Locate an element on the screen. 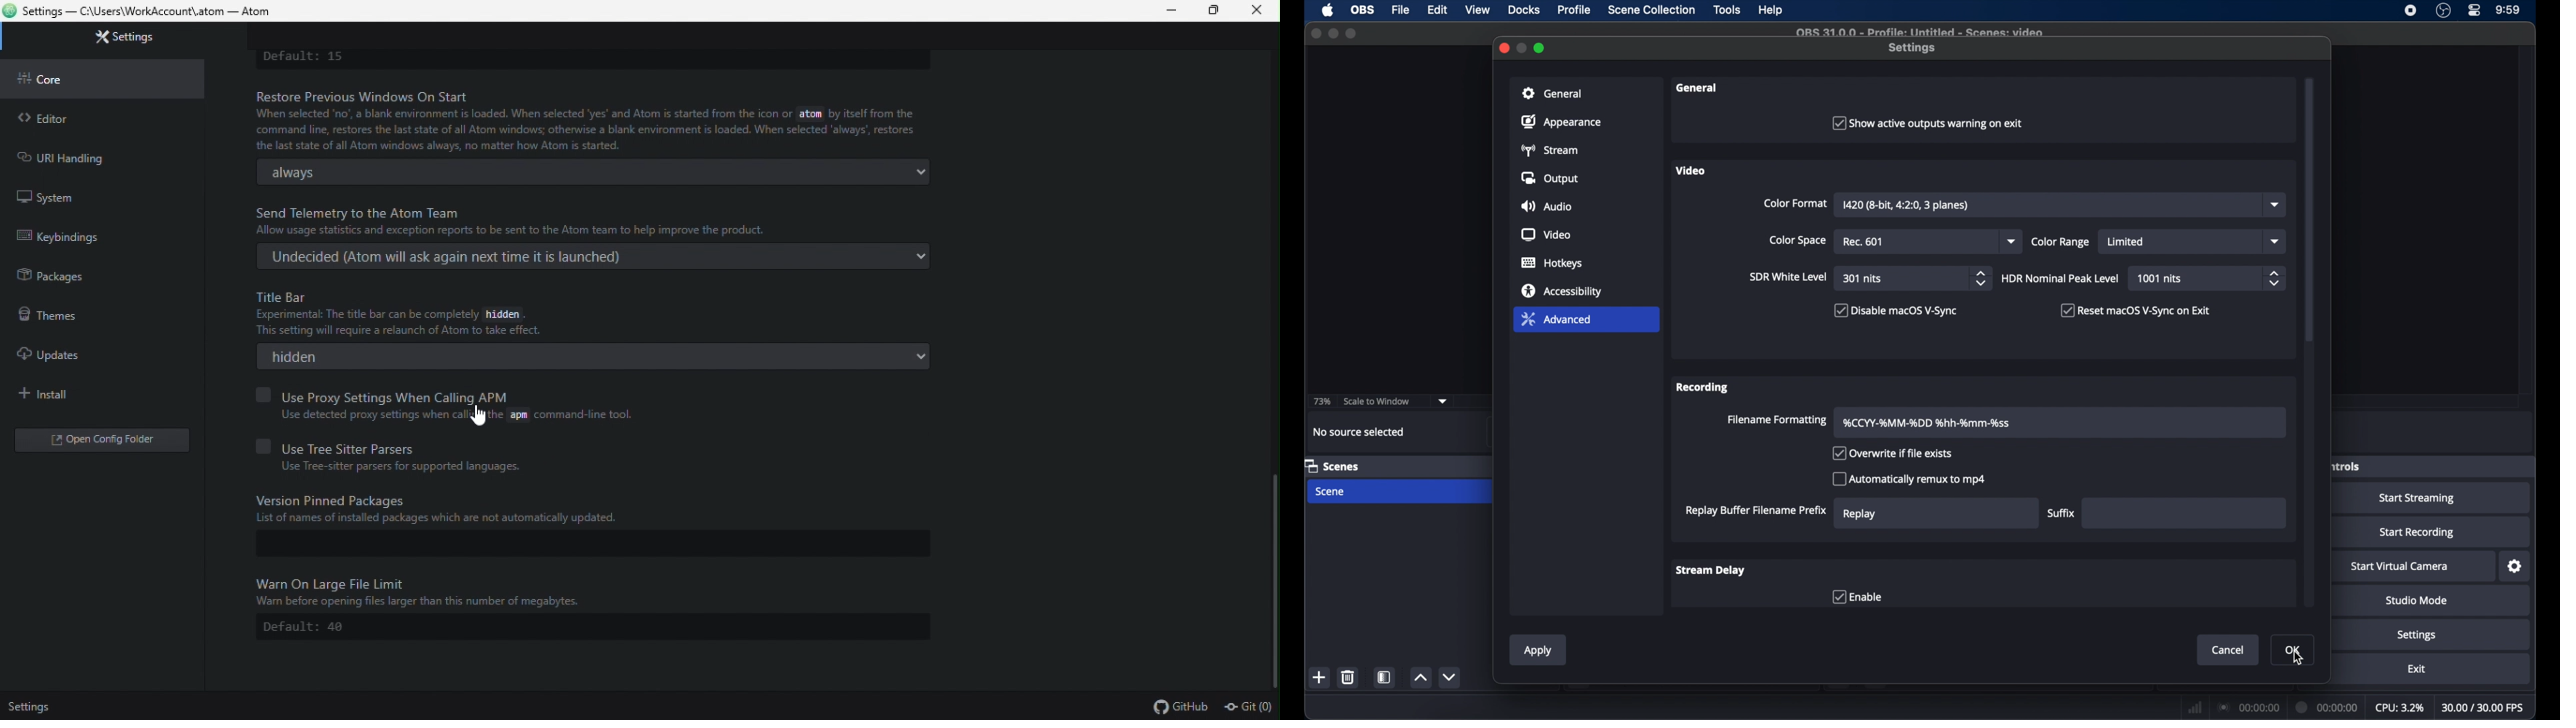 The width and height of the screenshot is (2576, 728). minimize is located at coordinates (1169, 11).